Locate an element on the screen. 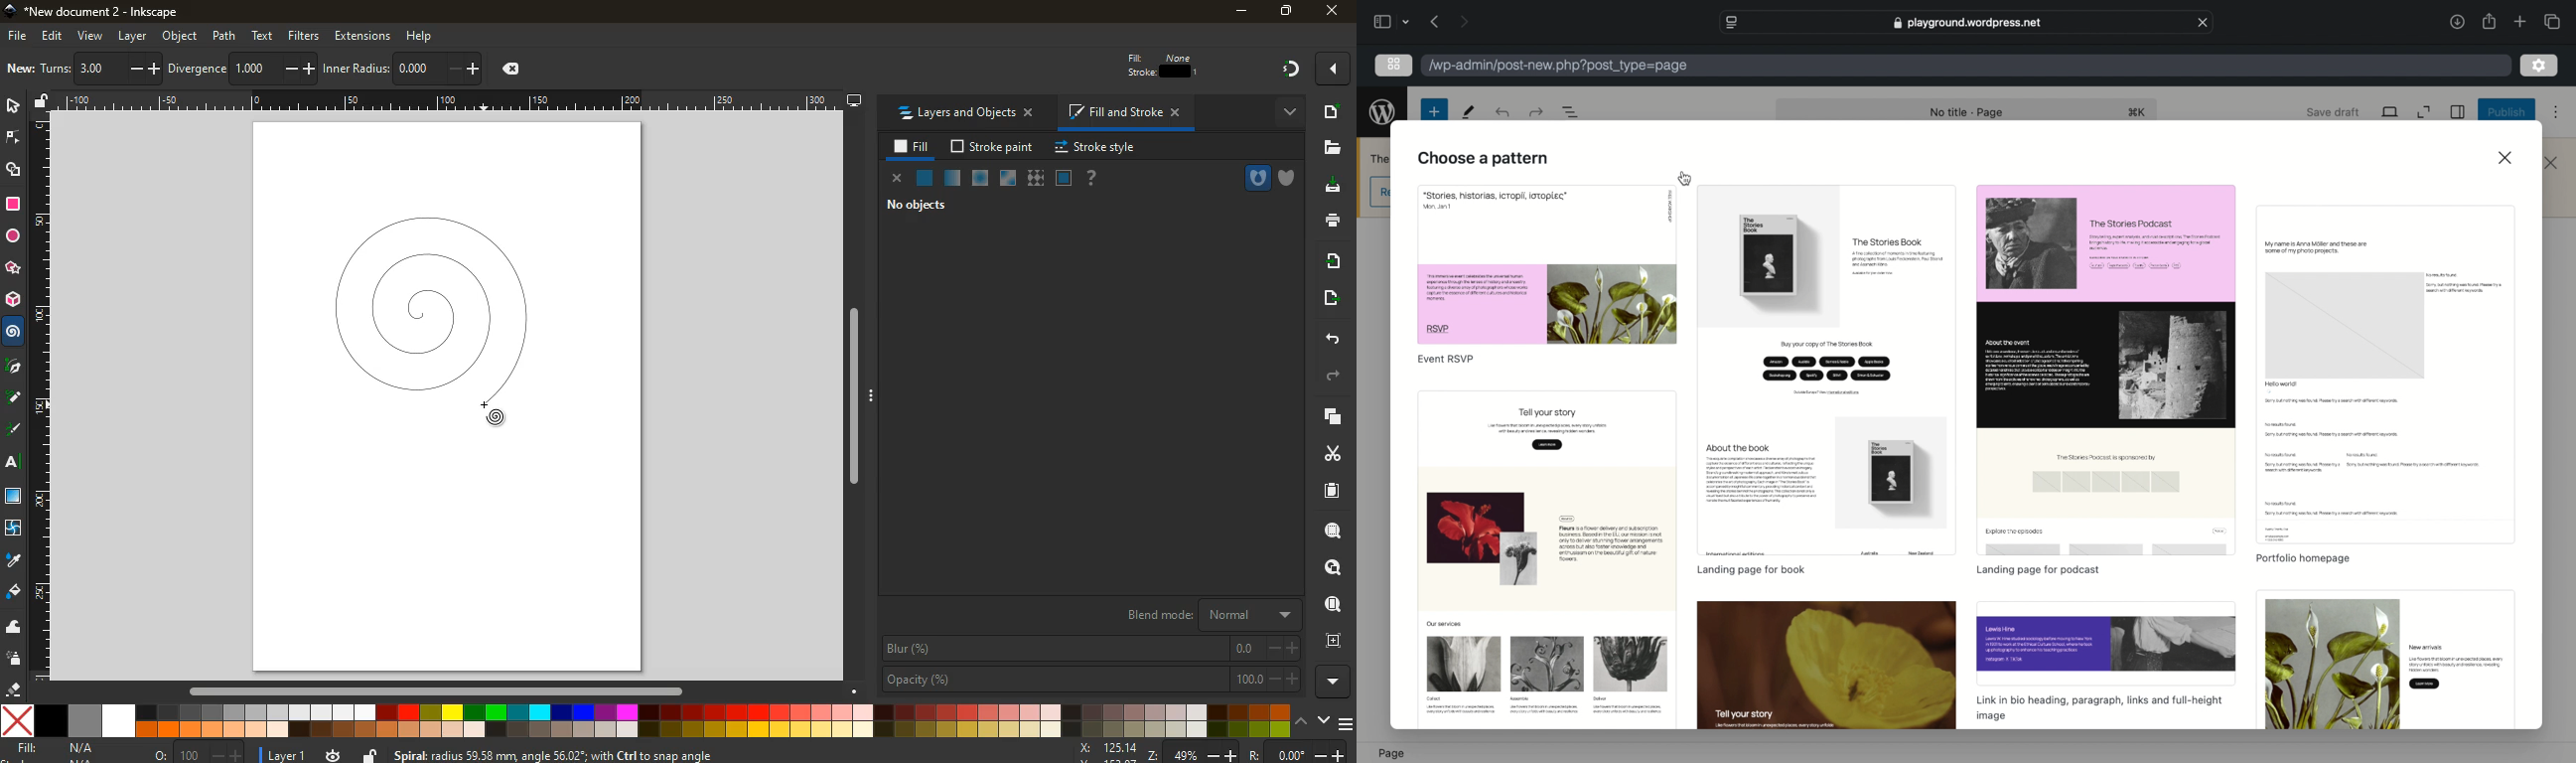  send is located at coordinates (1331, 297).